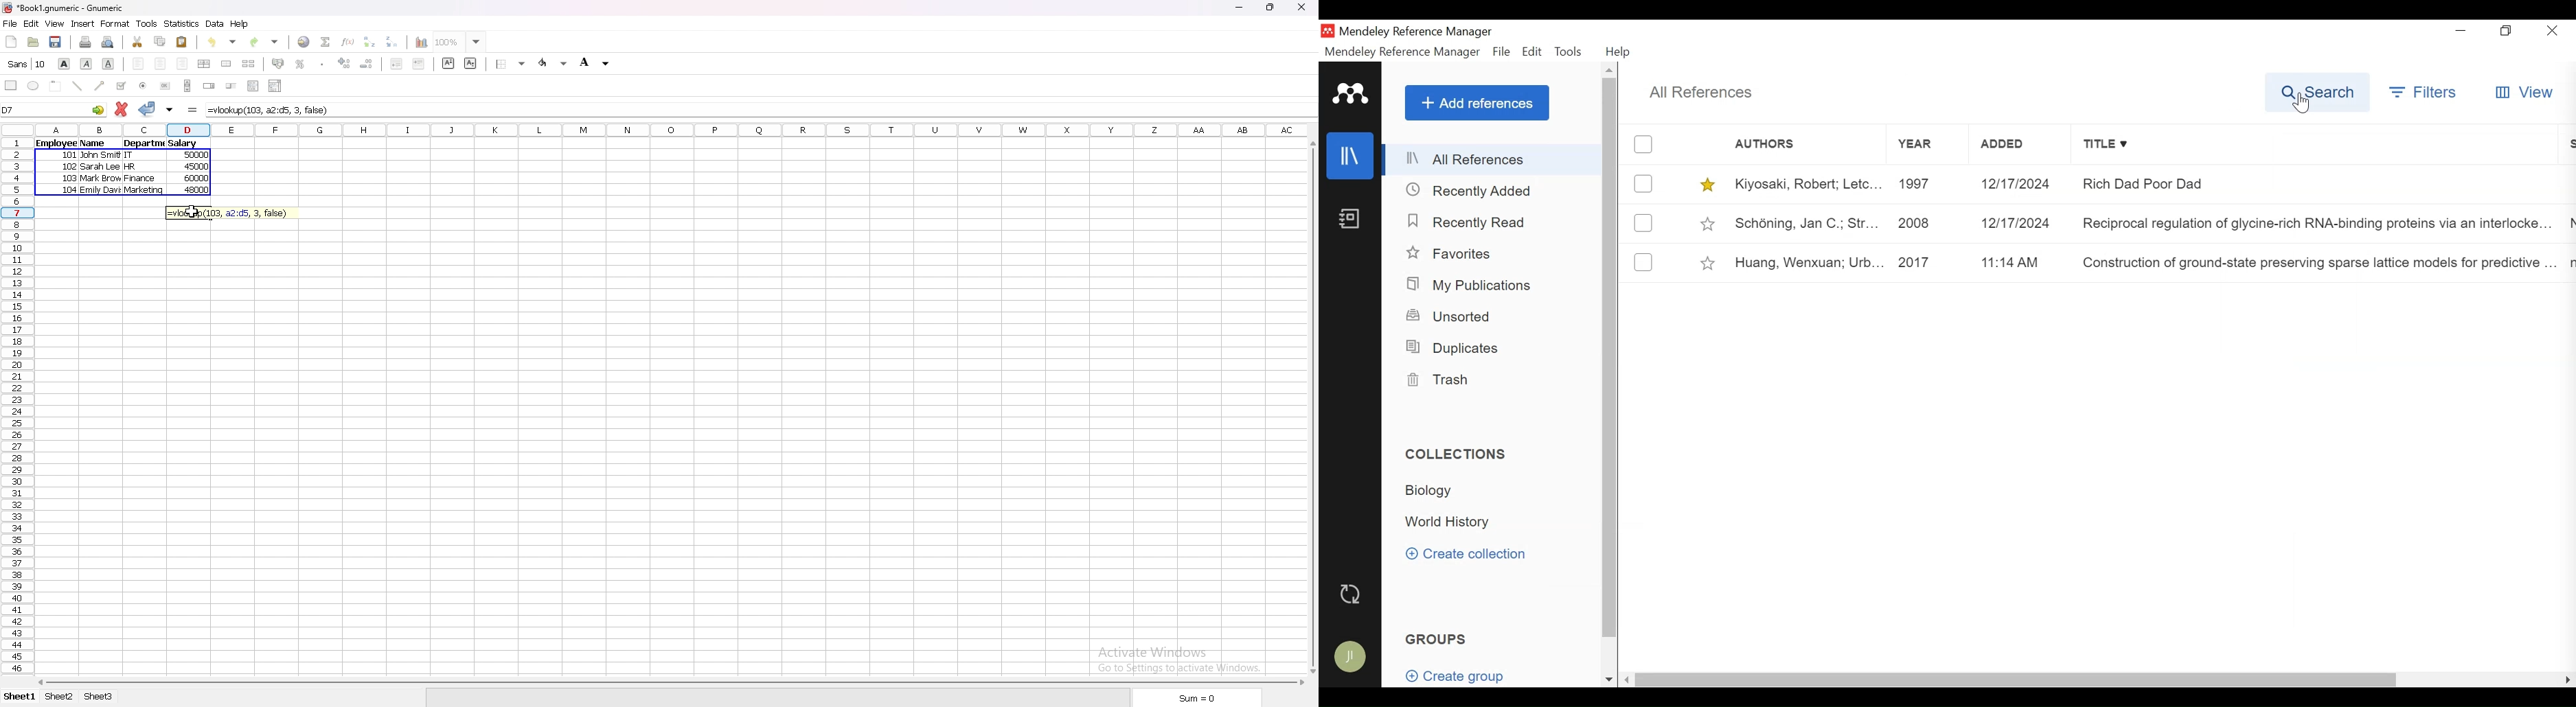  Describe the element at coordinates (2524, 92) in the screenshot. I see `View` at that location.